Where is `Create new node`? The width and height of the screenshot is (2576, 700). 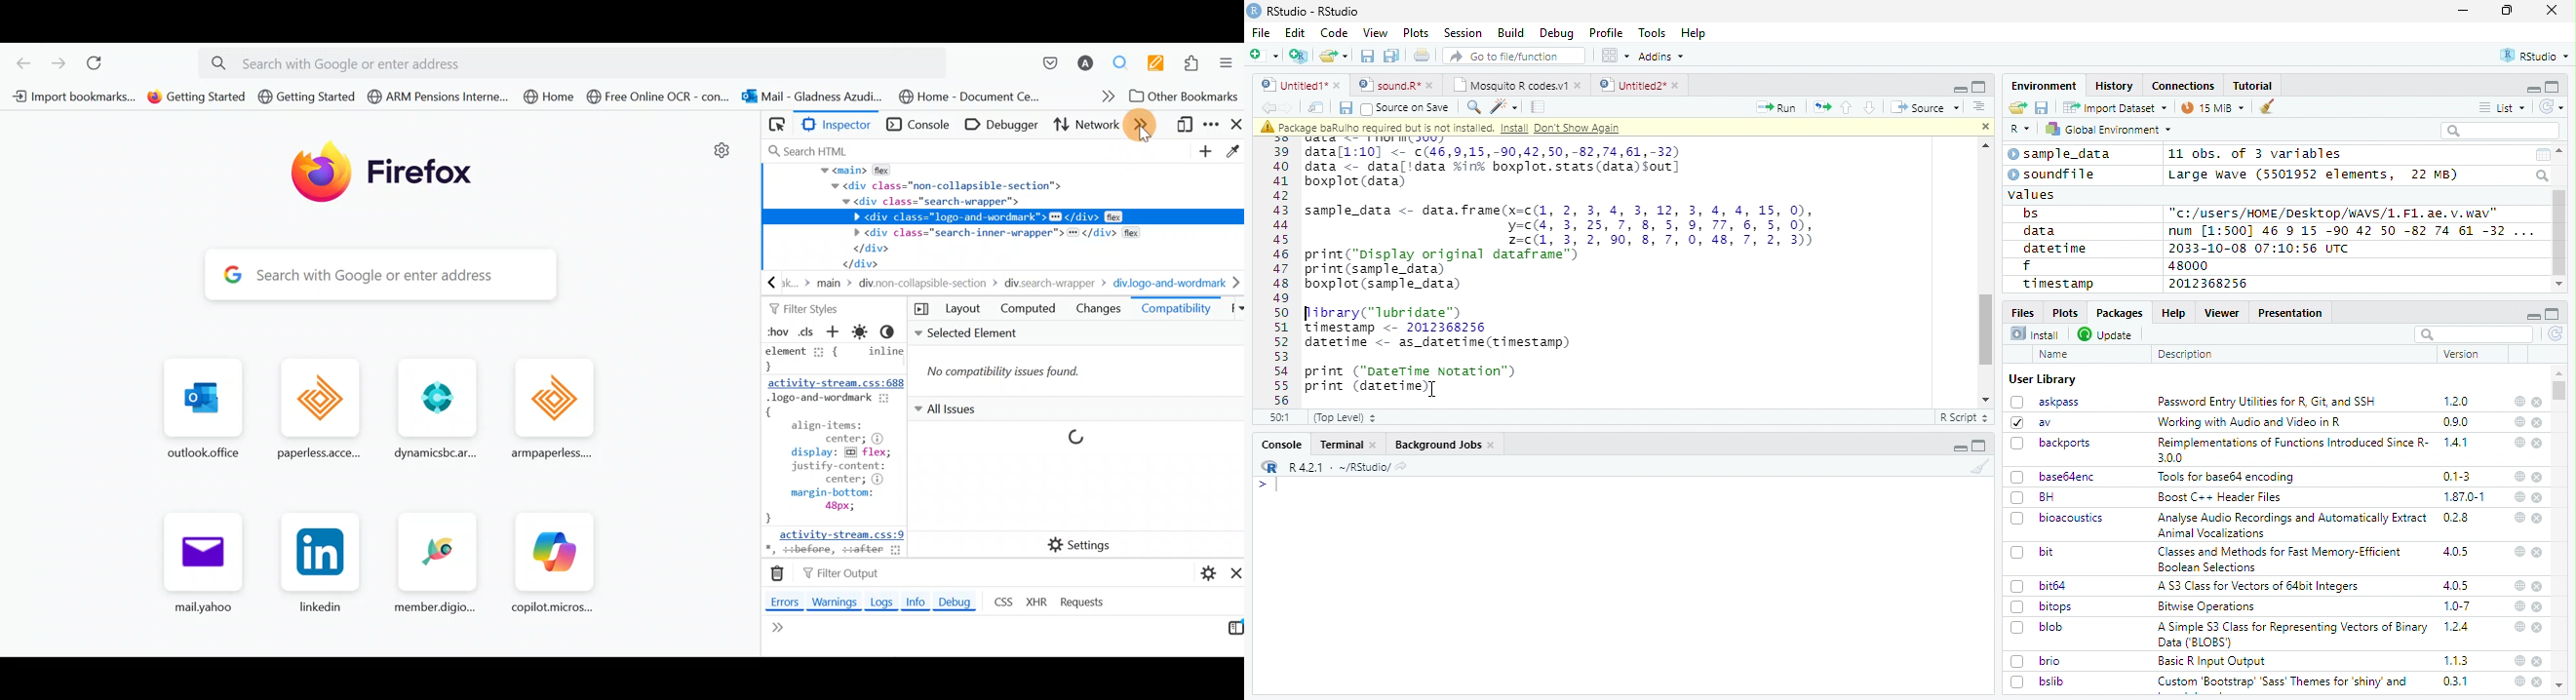
Create new node is located at coordinates (1204, 152).